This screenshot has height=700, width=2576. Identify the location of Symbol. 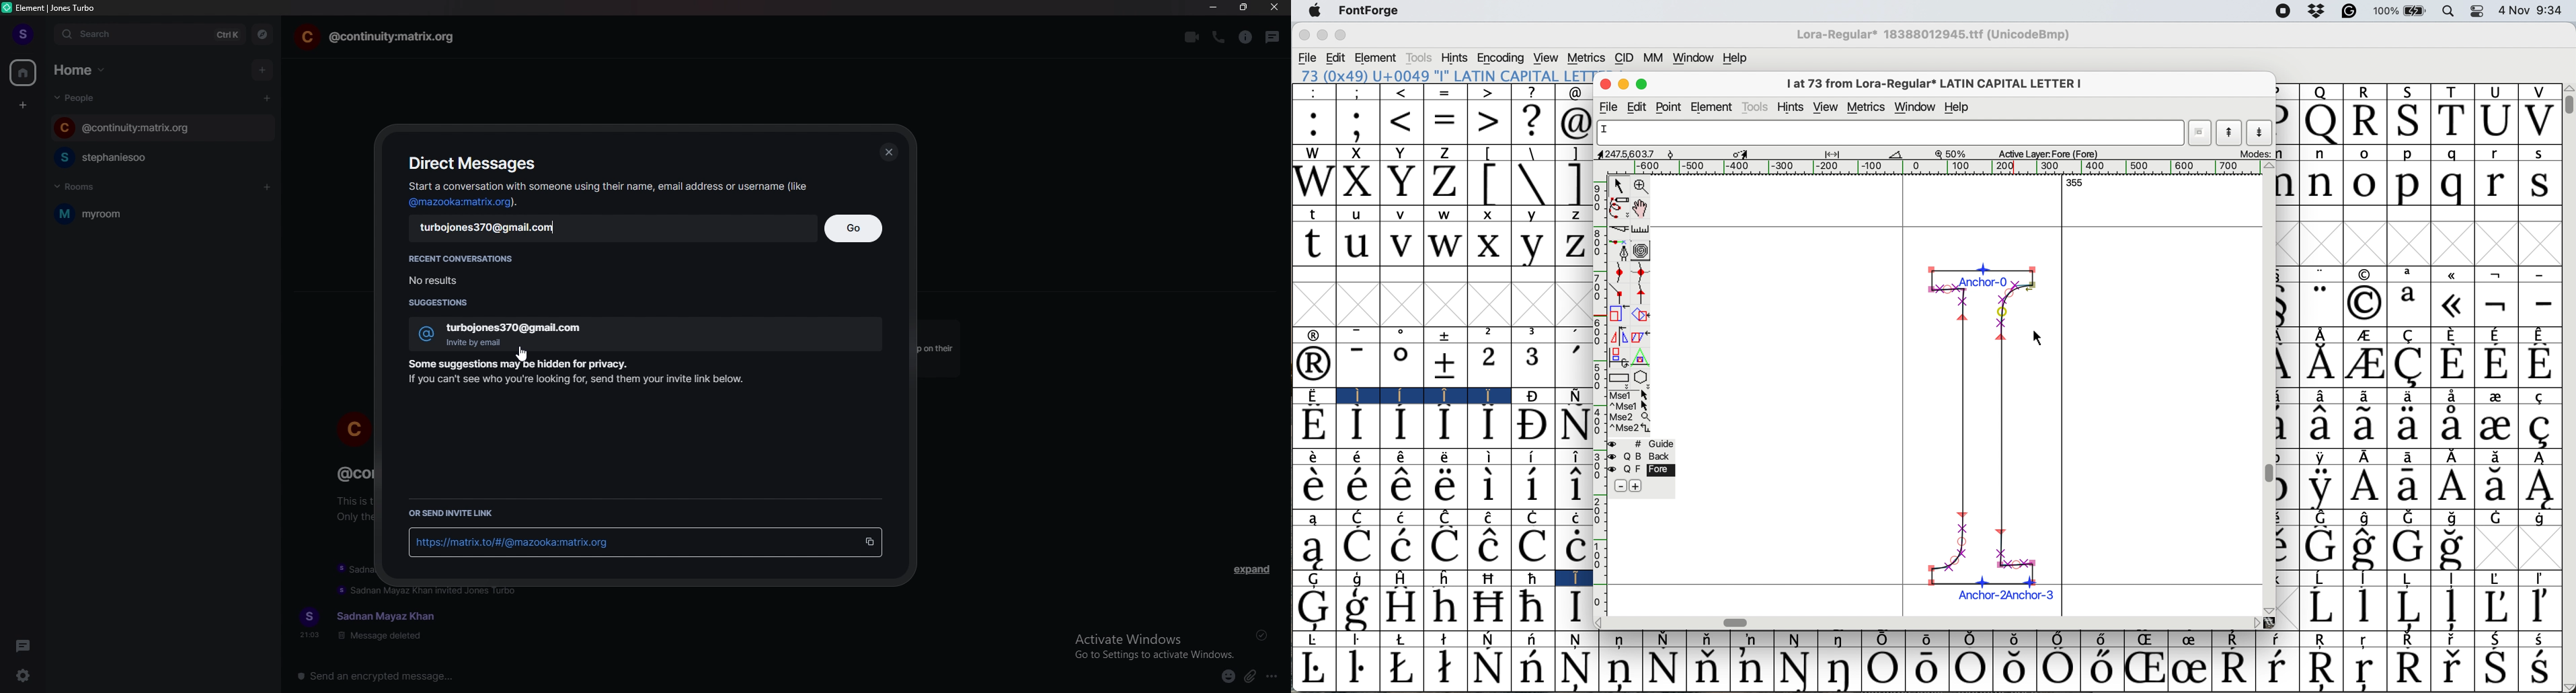
(1489, 425).